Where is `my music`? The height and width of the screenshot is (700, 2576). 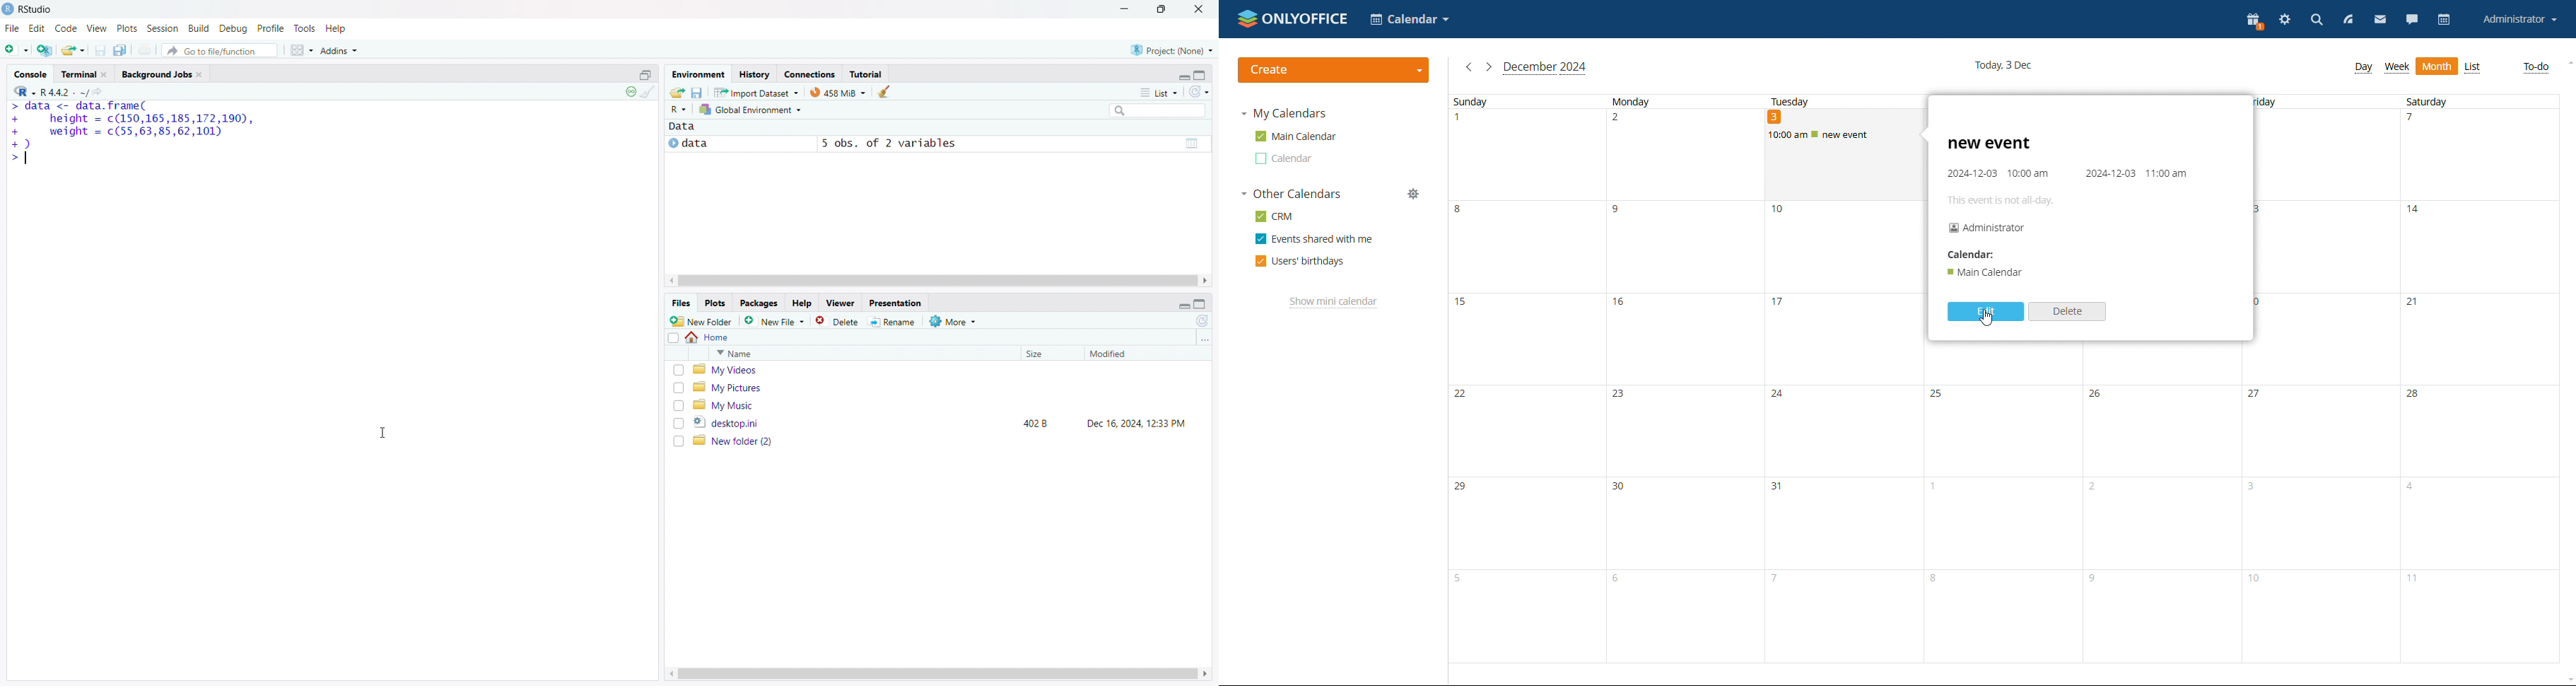
my music is located at coordinates (946, 405).